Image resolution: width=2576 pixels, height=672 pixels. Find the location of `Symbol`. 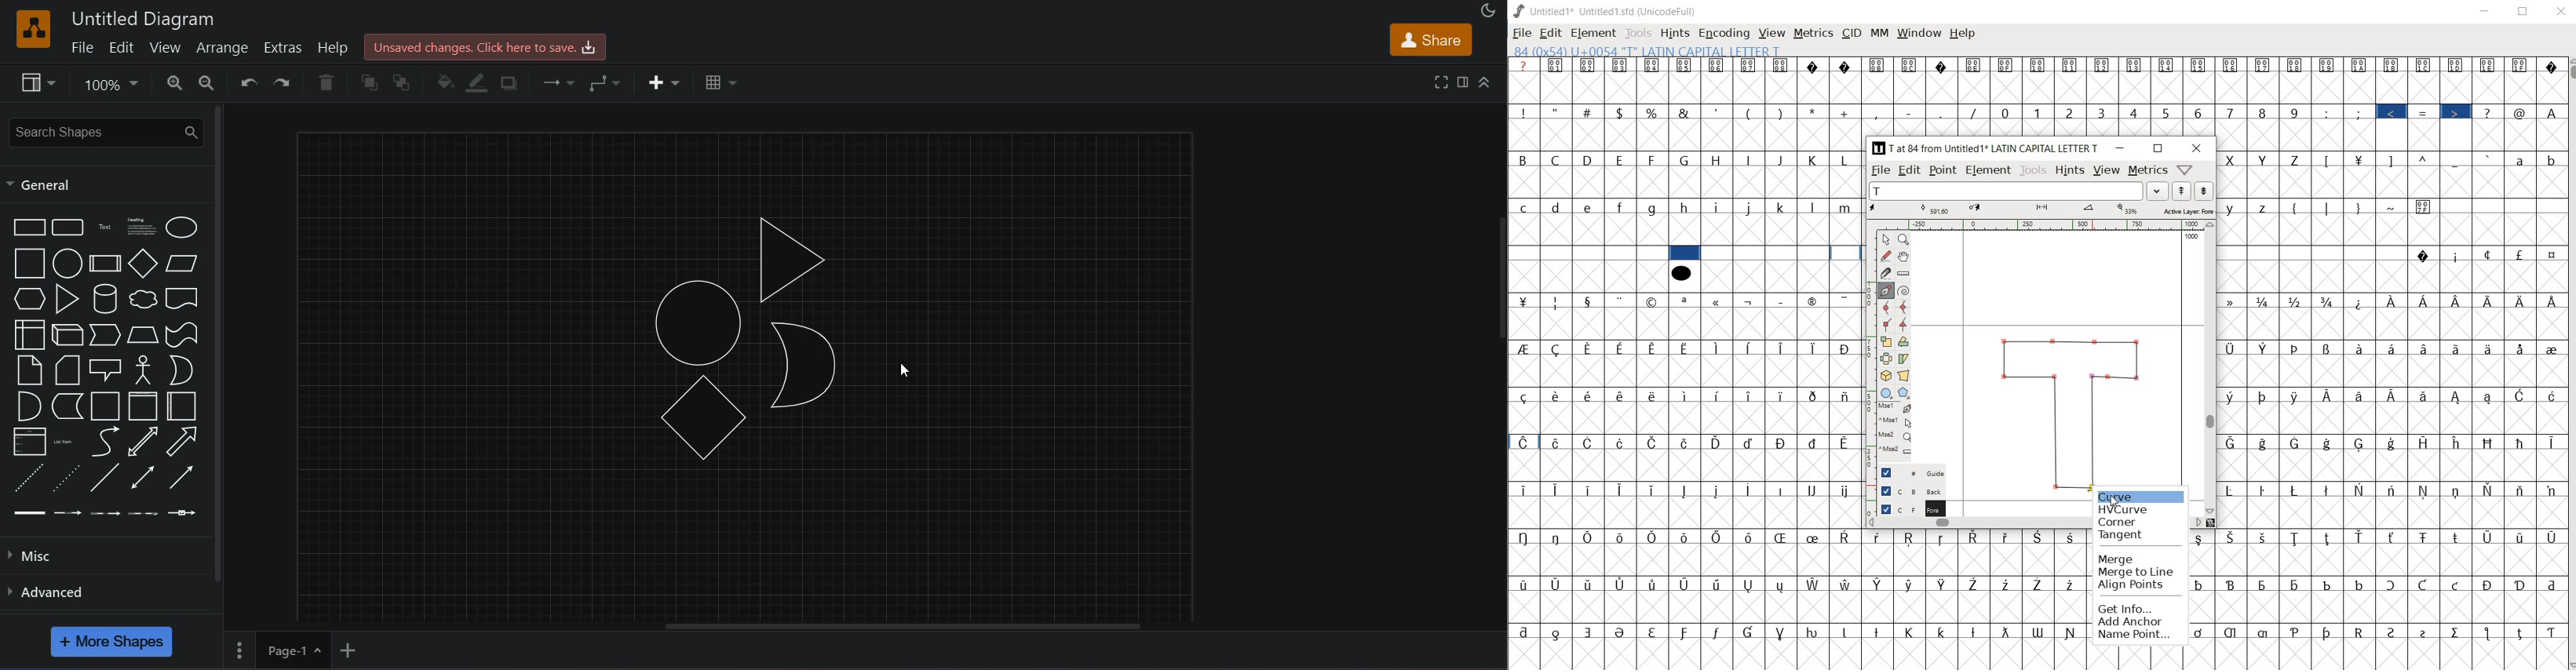

Symbol is located at coordinates (1622, 301).